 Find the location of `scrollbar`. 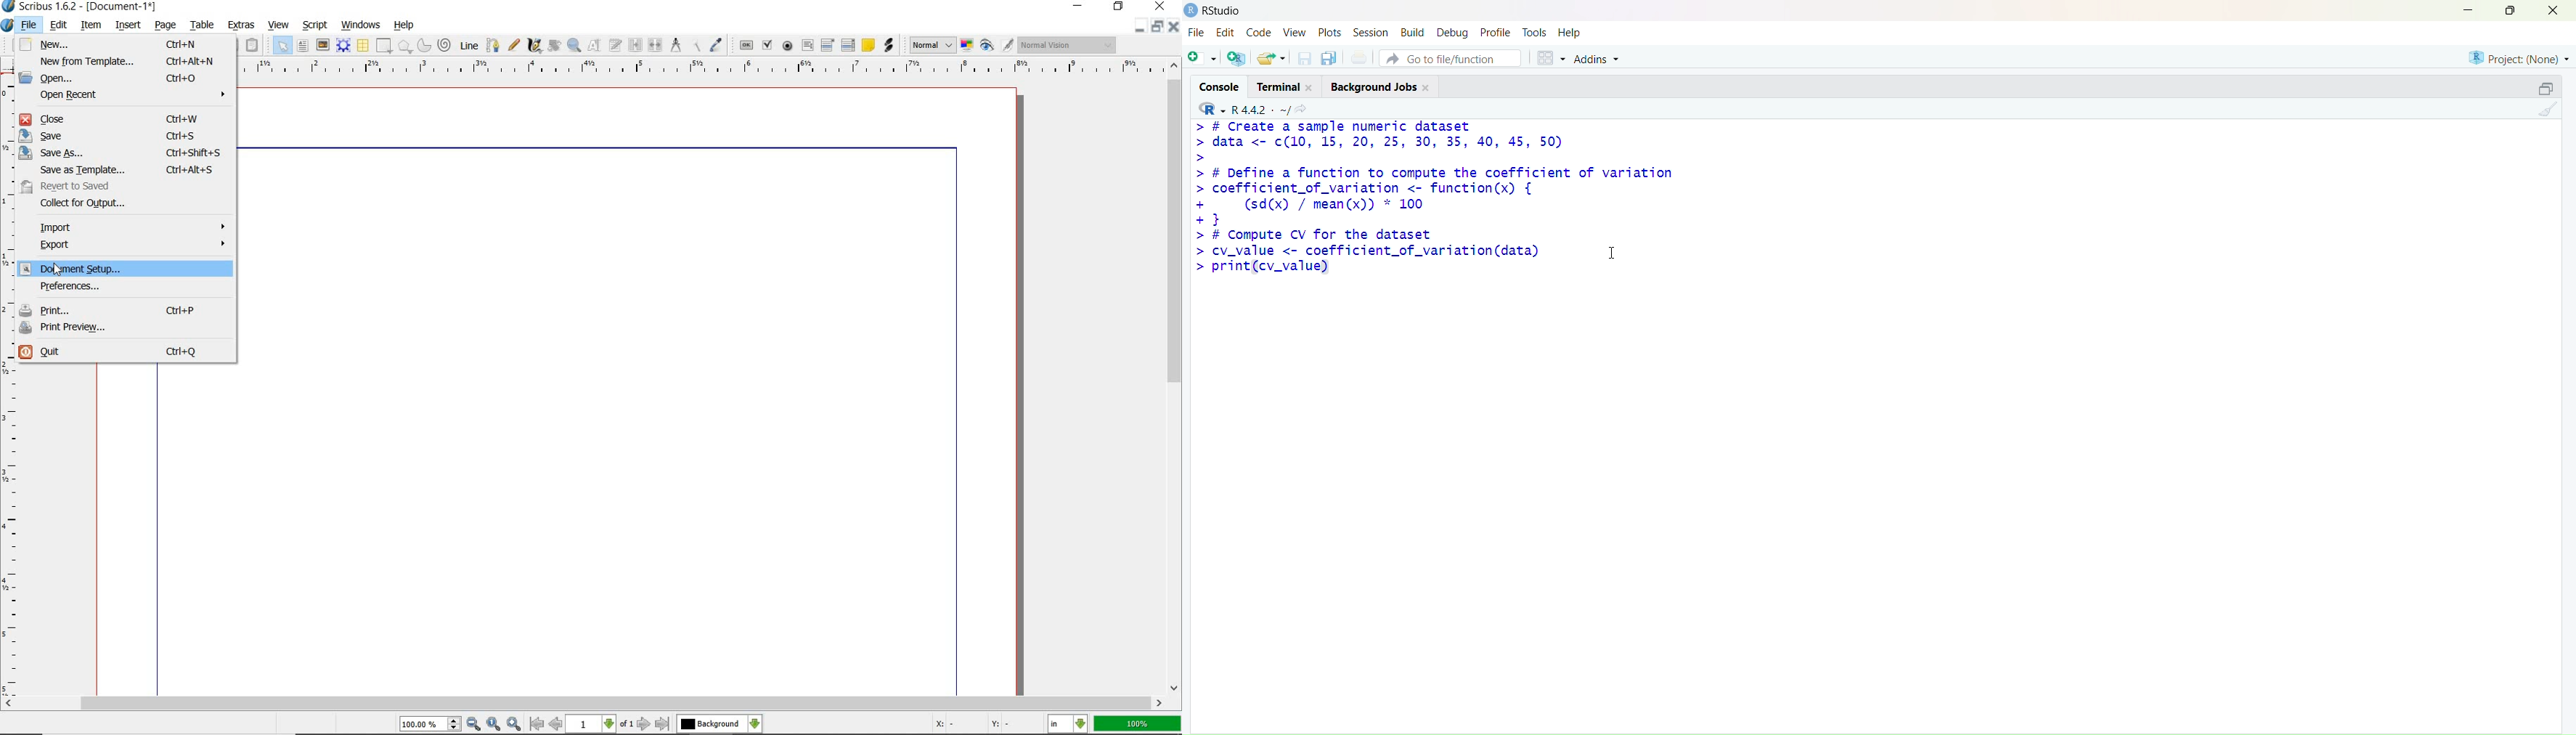

scrollbar is located at coordinates (583, 704).